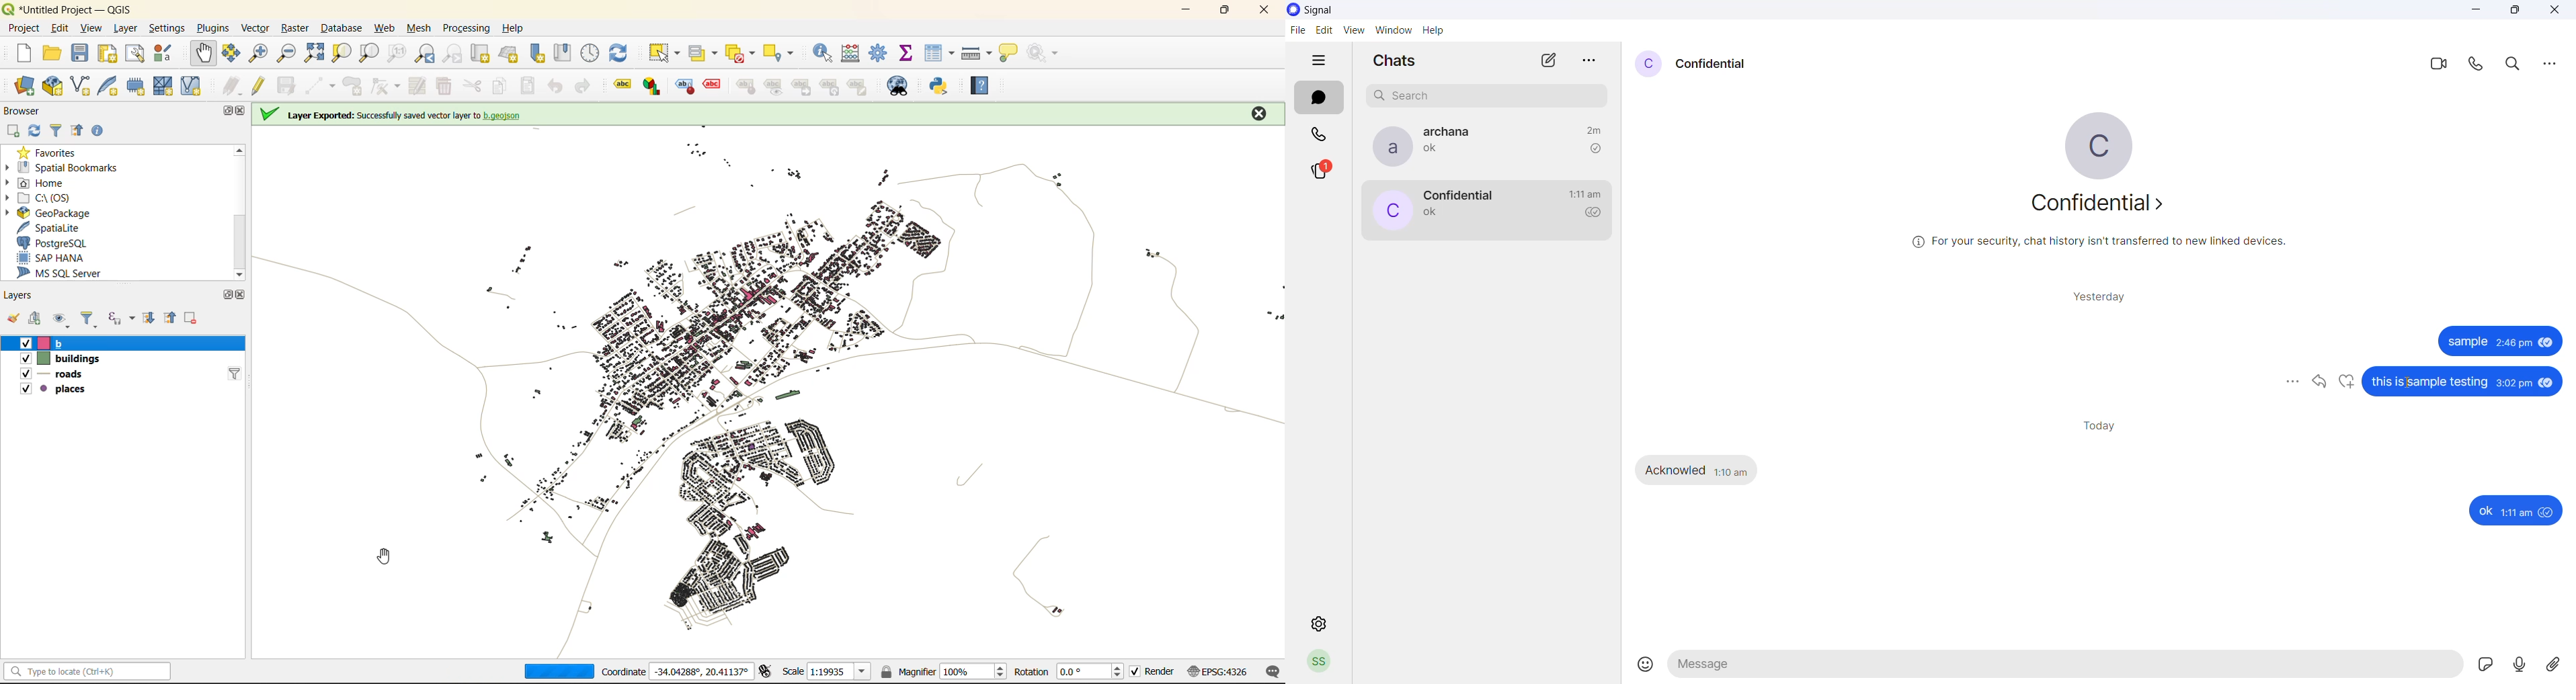  I want to click on layer, so click(125, 29).